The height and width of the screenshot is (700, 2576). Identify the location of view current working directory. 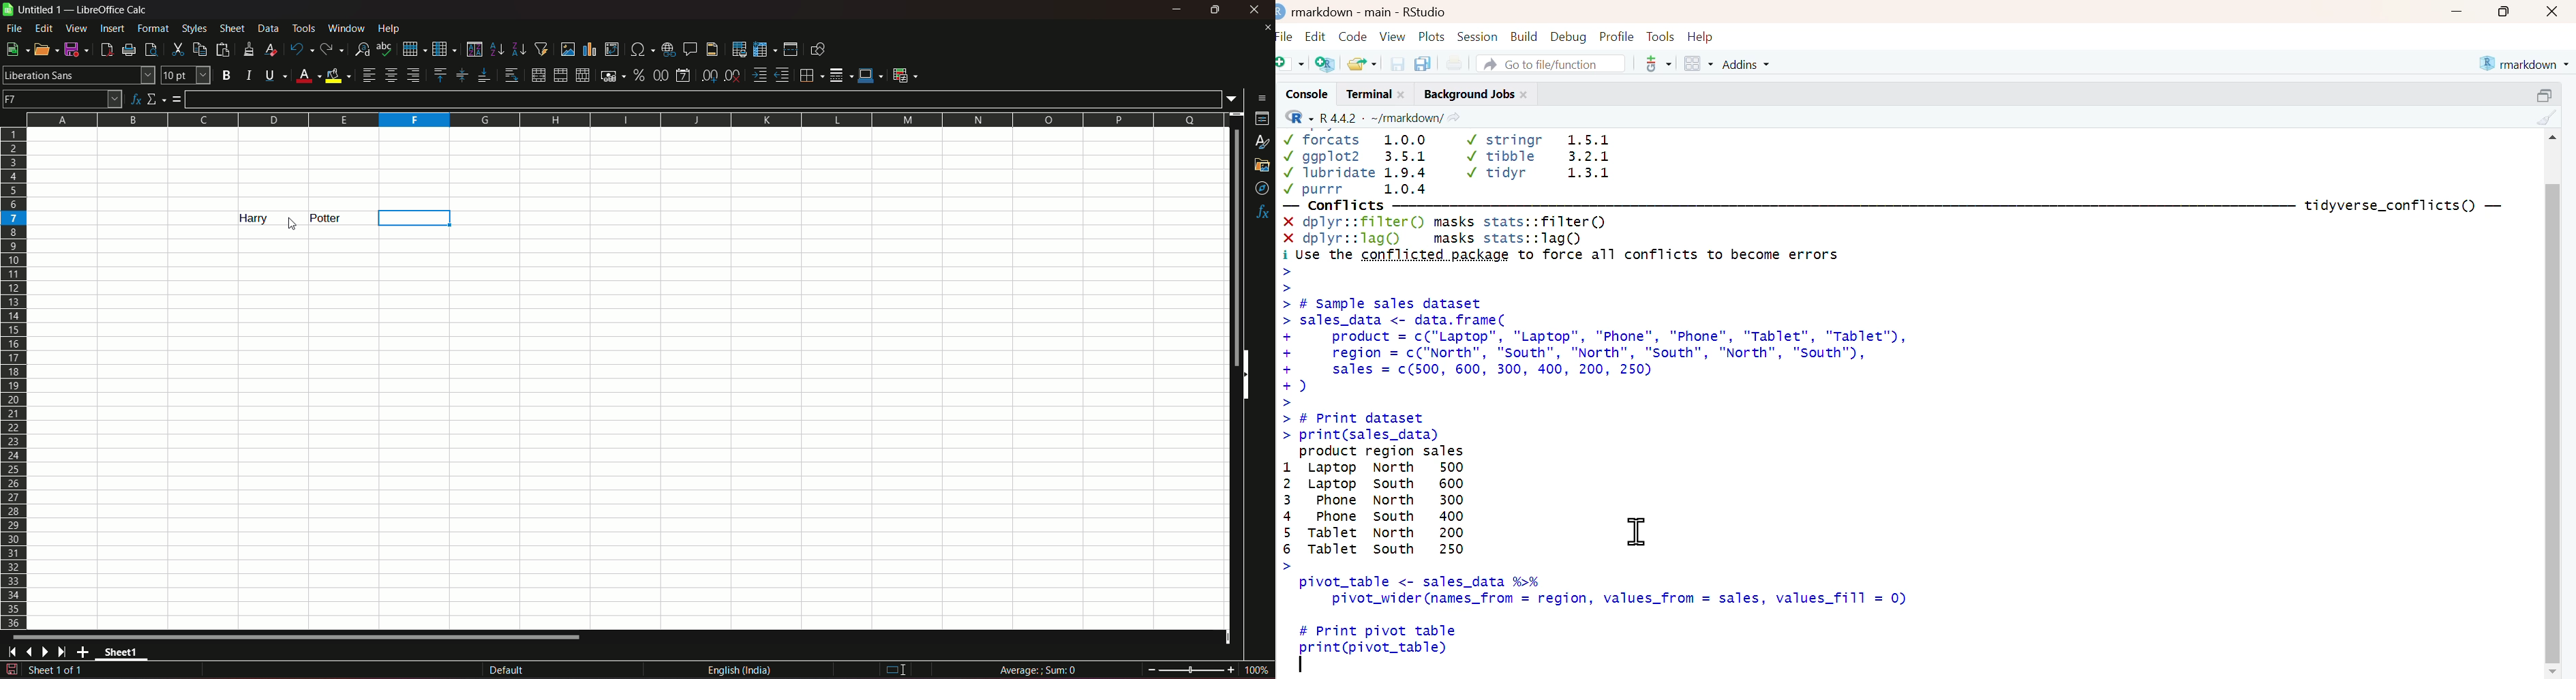
(1455, 117).